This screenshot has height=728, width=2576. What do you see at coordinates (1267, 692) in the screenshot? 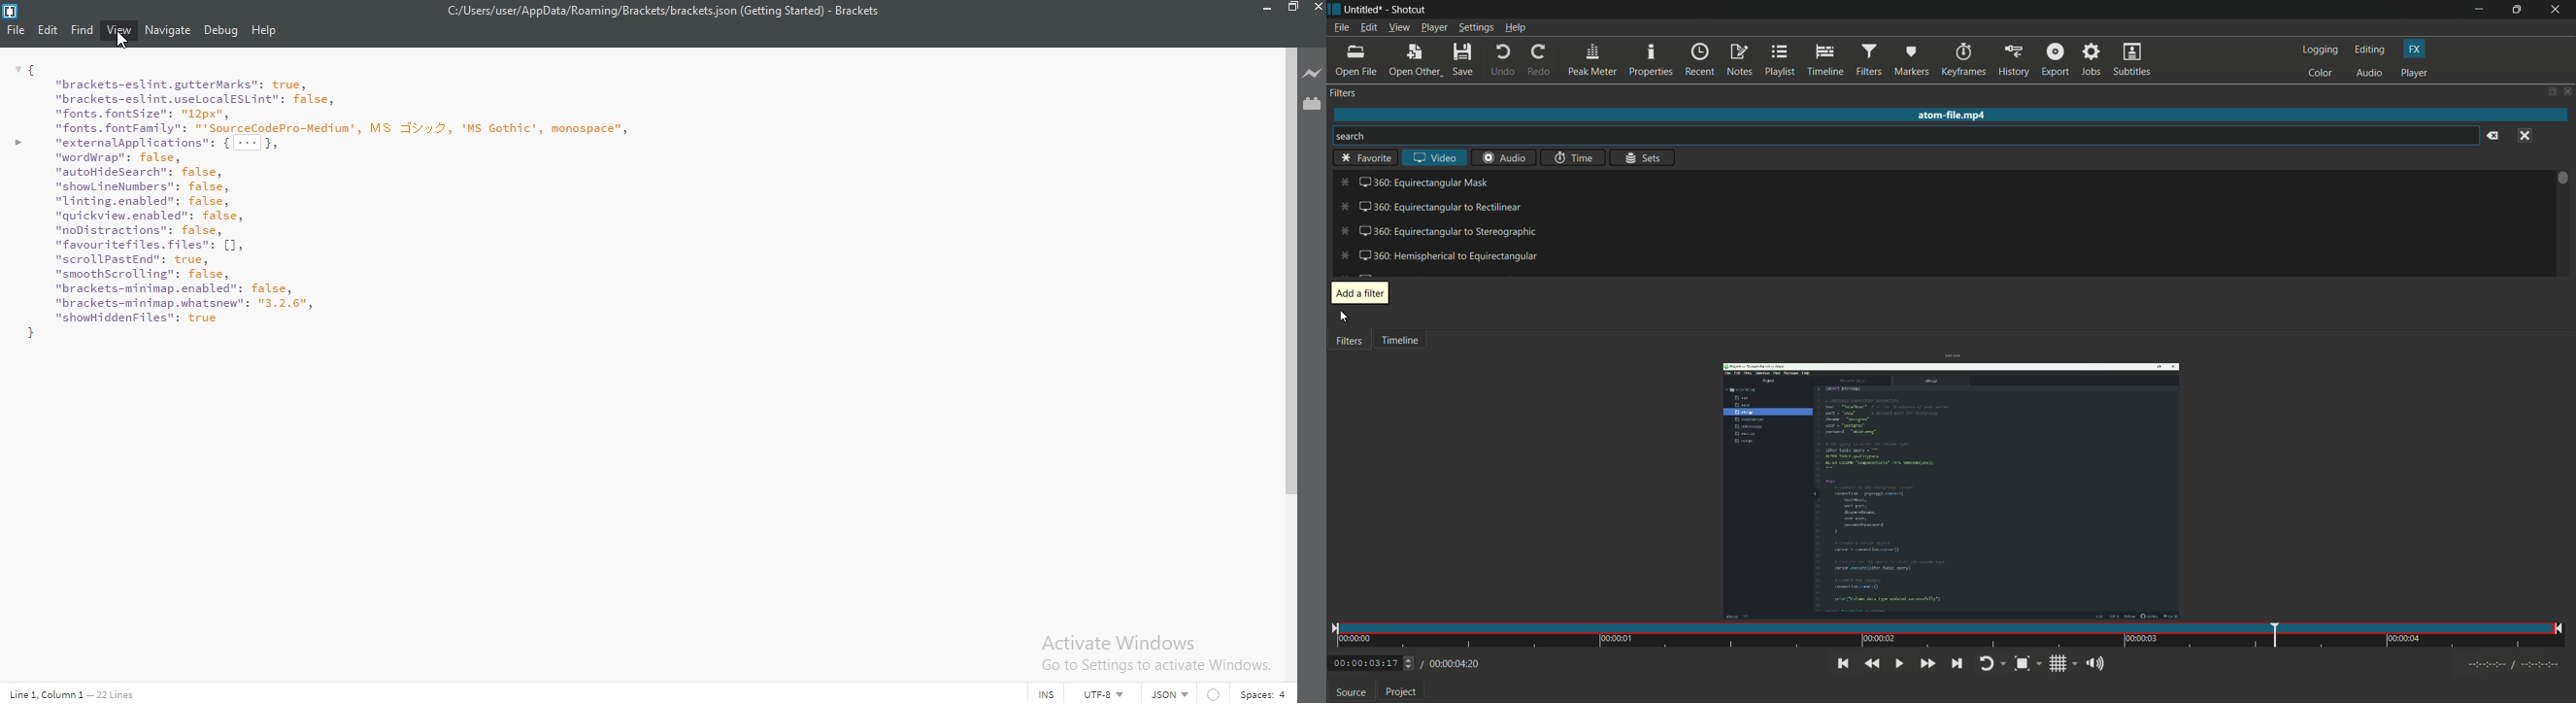
I see `Spaces:4` at bounding box center [1267, 692].